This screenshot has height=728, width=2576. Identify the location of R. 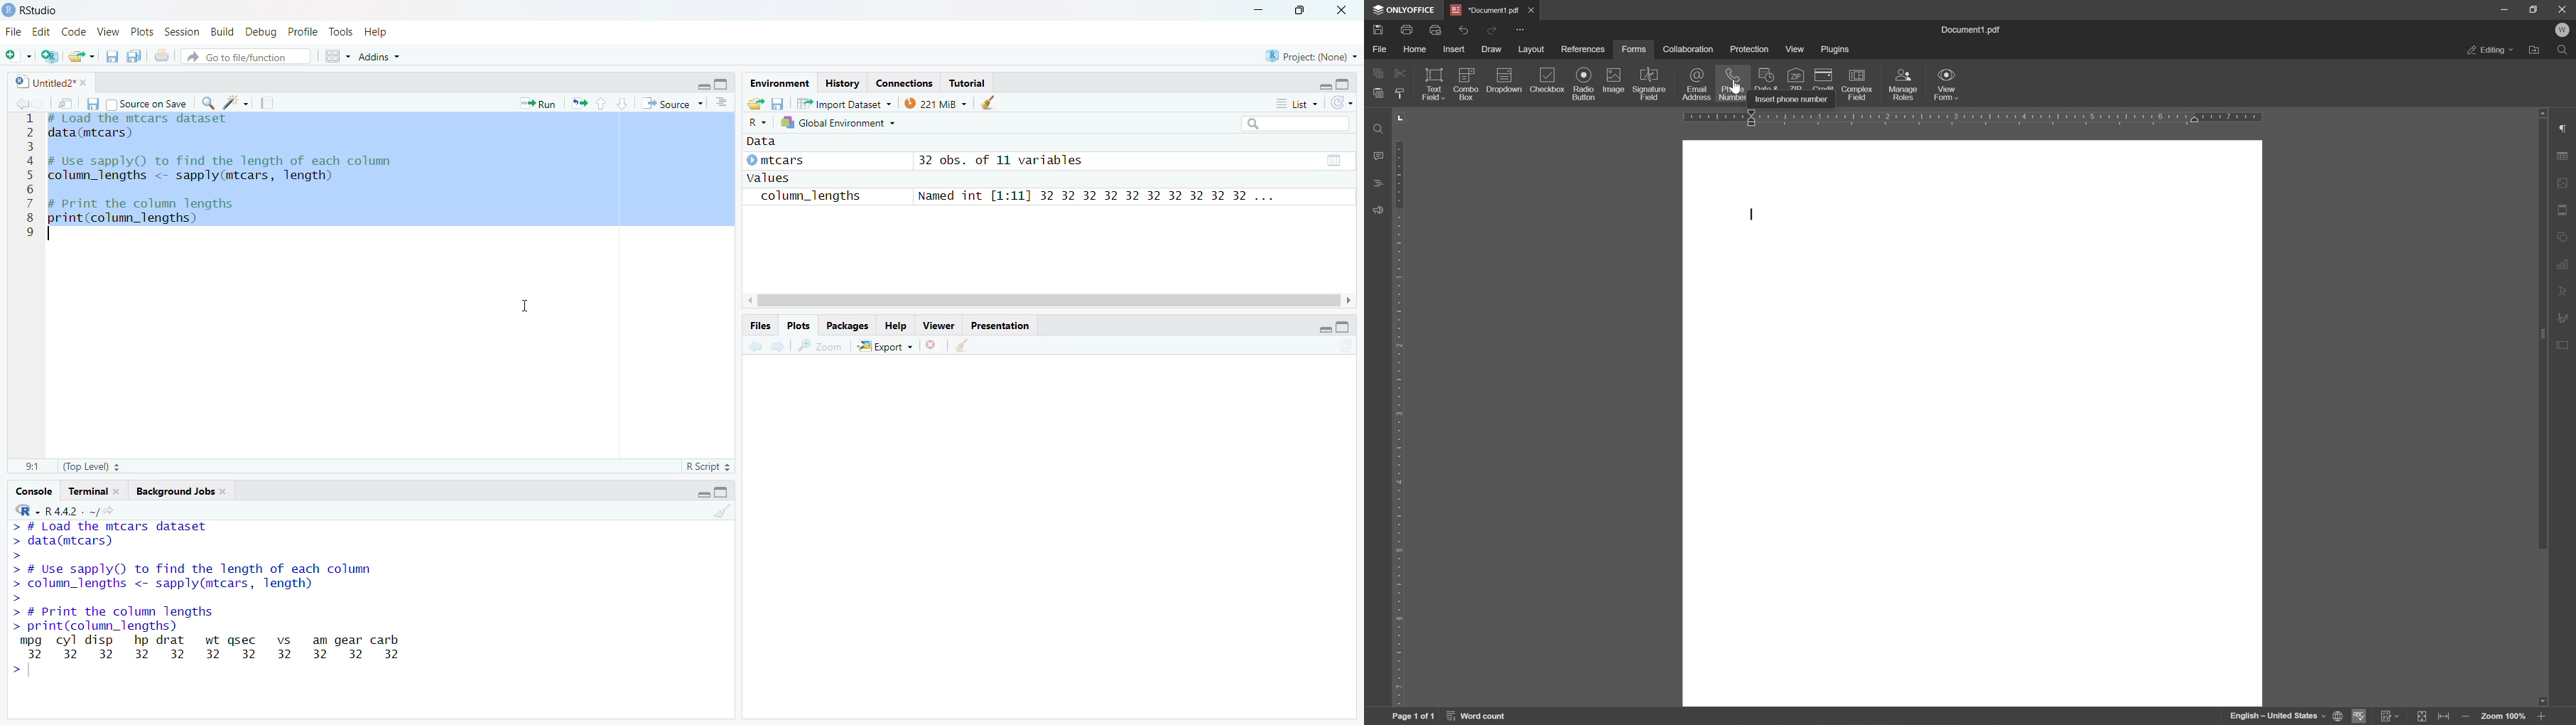
(757, 122).